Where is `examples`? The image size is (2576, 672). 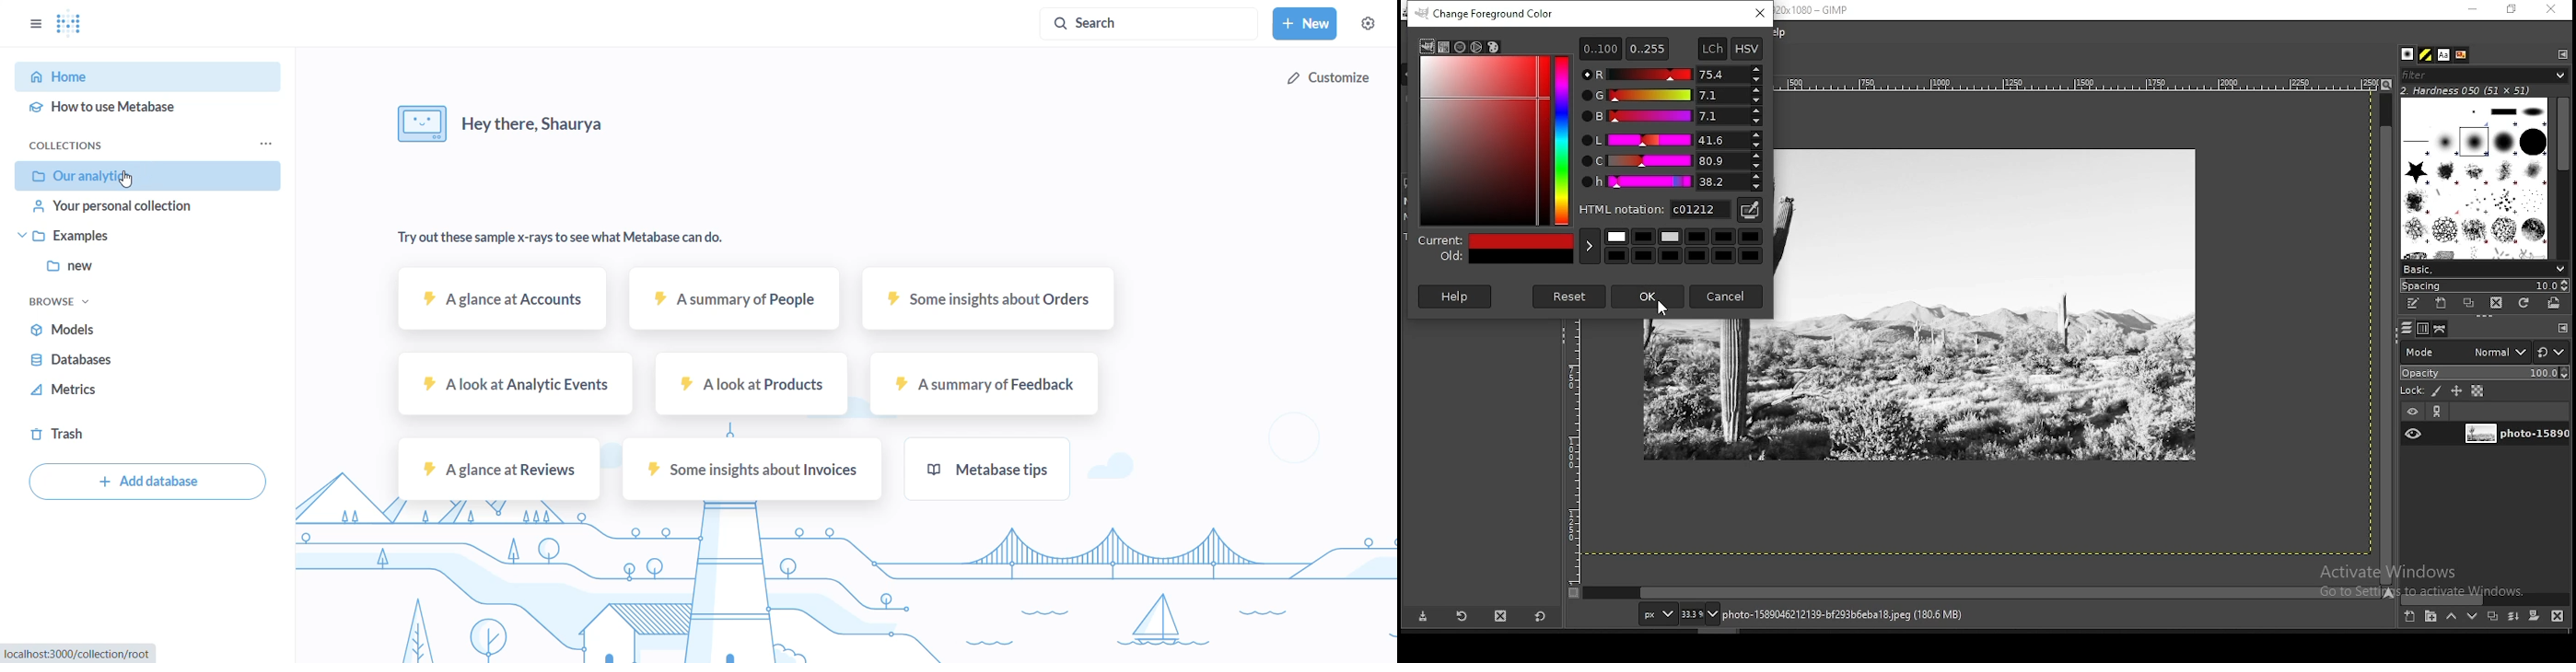
examples is located at coordinates (141, 240).